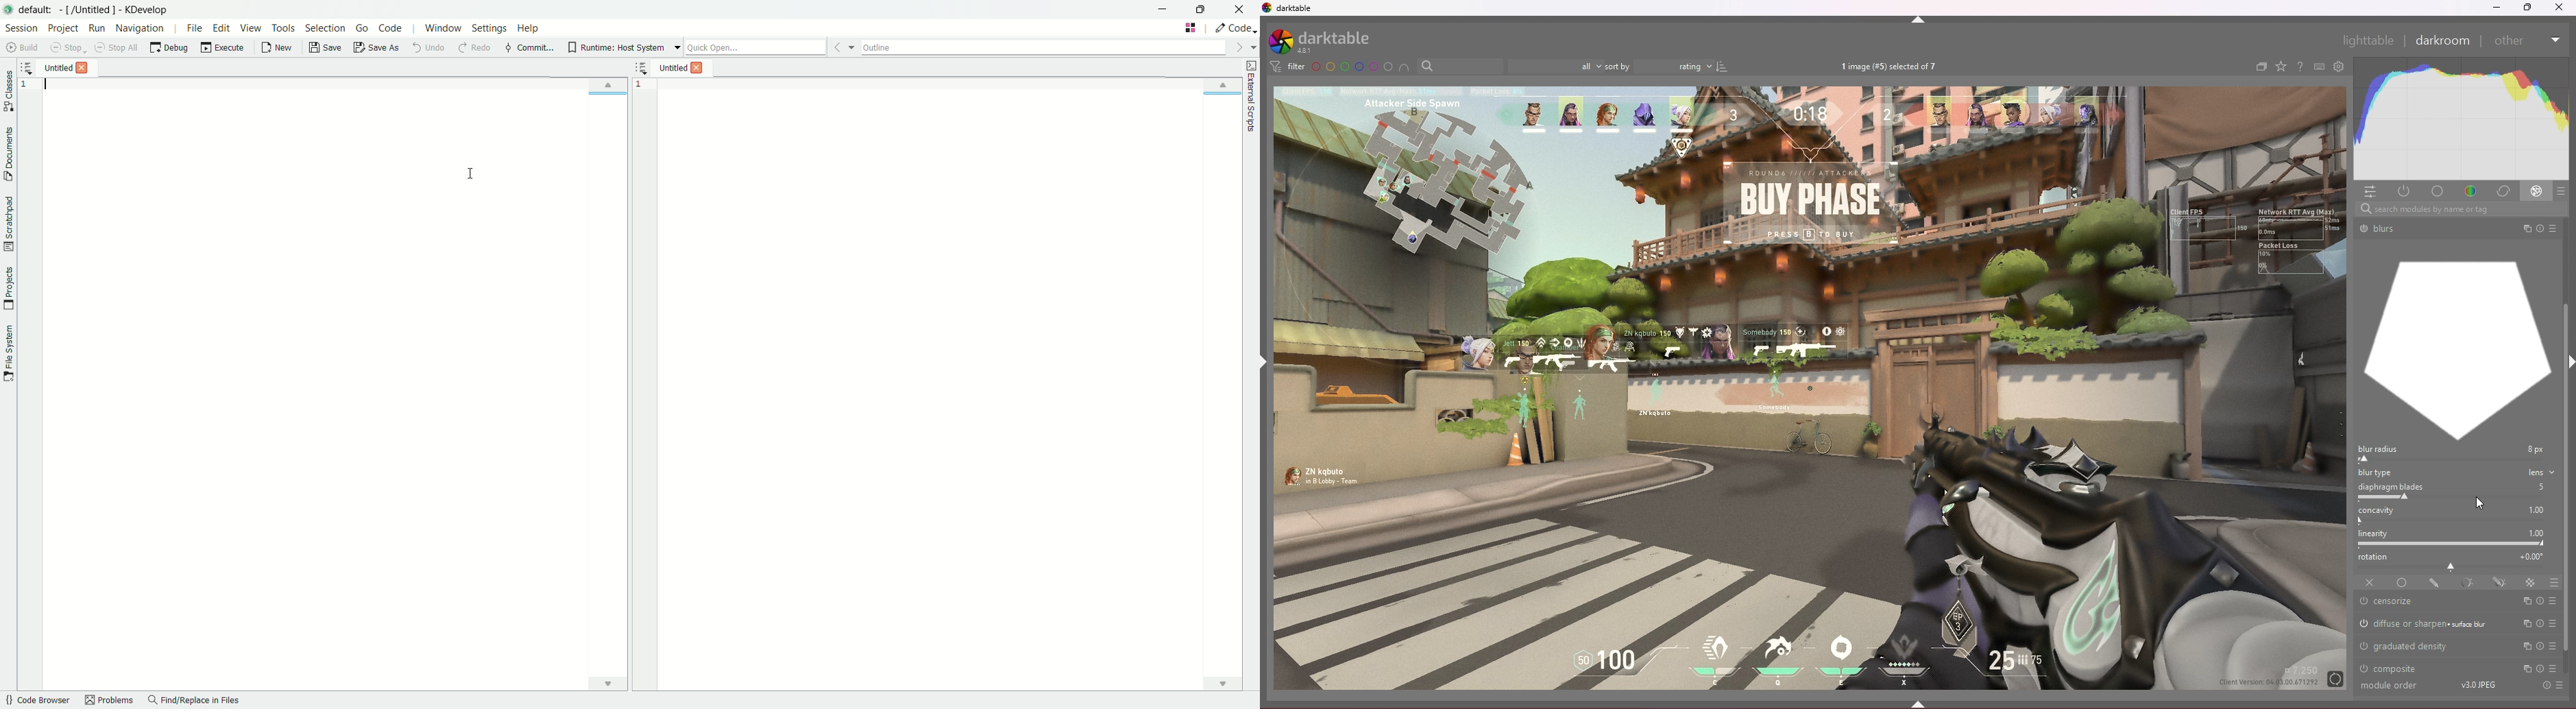  Describe the element at coordinates (2370, 583) in the screenshot. I see `off` at that location.